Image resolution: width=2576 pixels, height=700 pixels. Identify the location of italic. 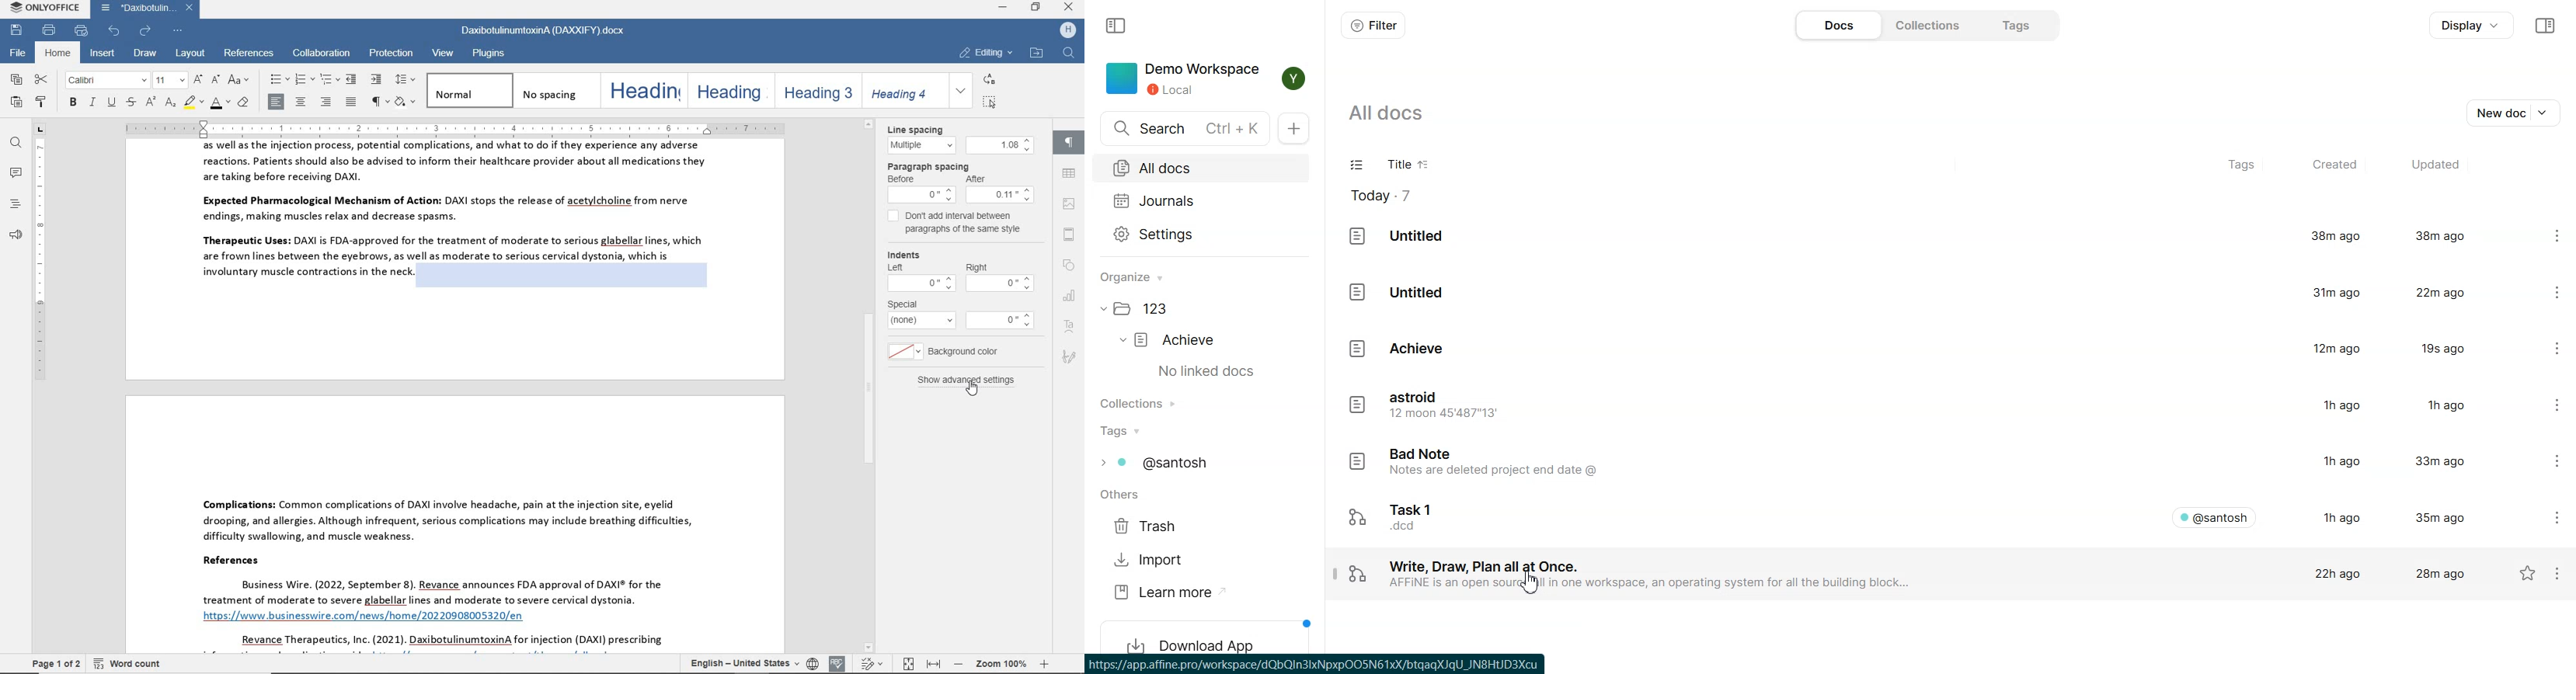
(92, 103).